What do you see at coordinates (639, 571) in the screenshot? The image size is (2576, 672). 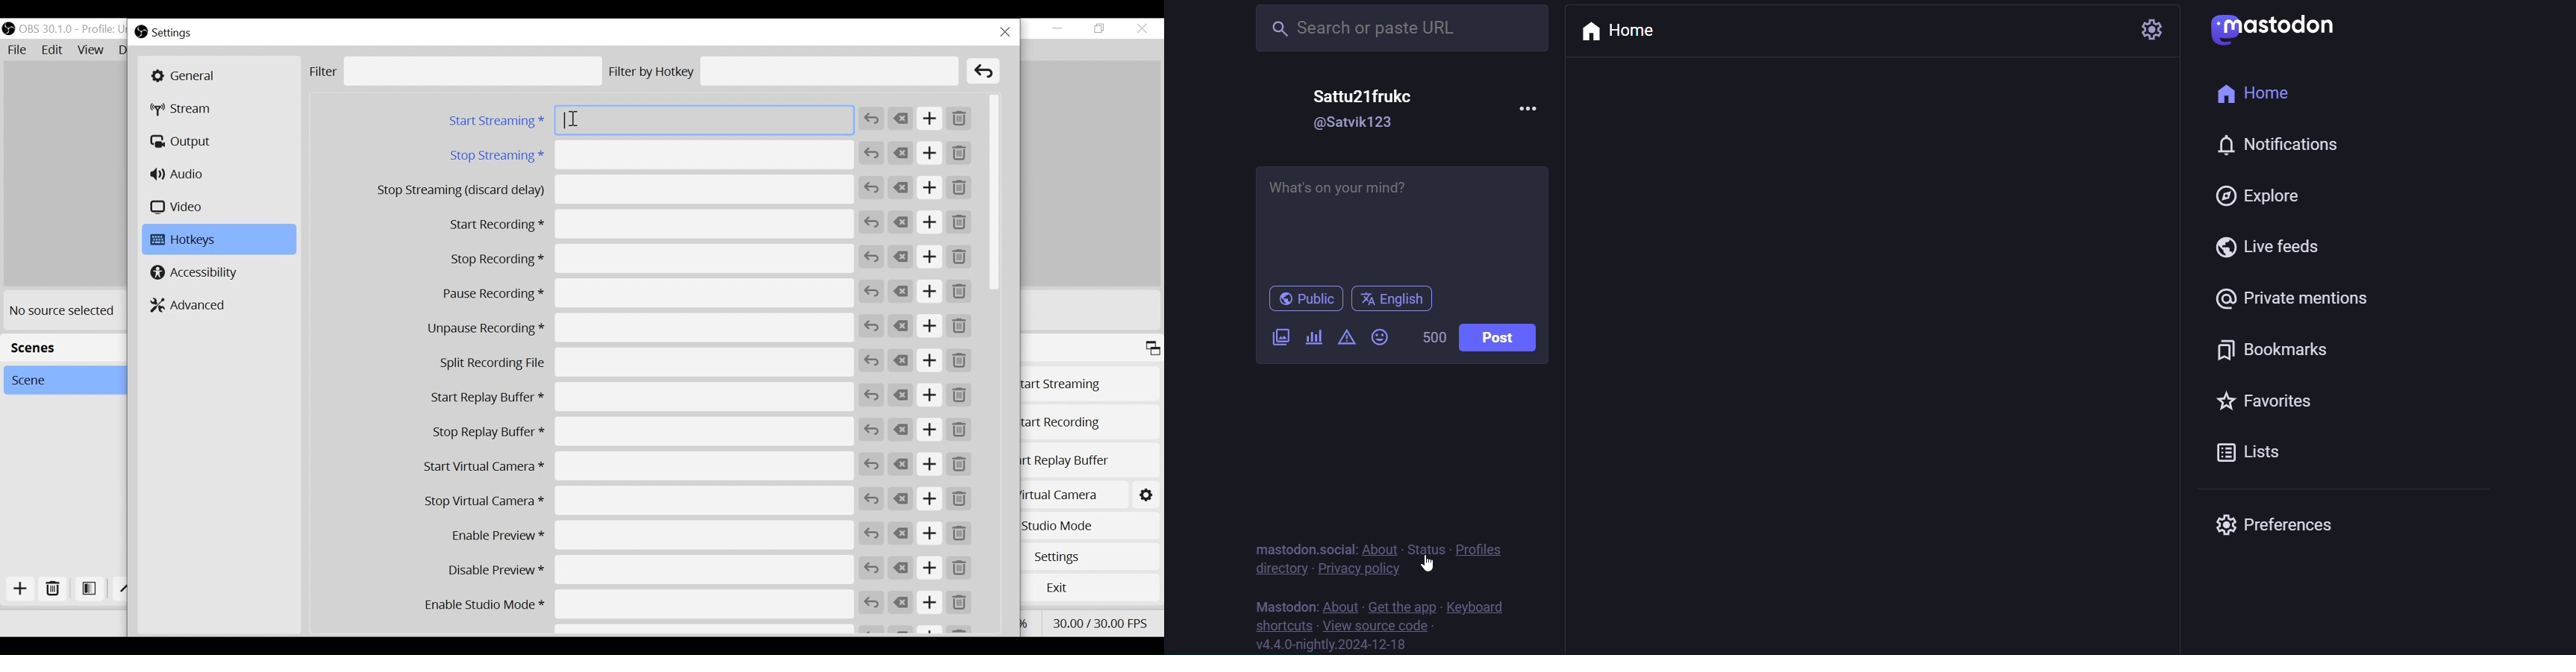 I see `Disable Preview` at bounding box center [639, 571].